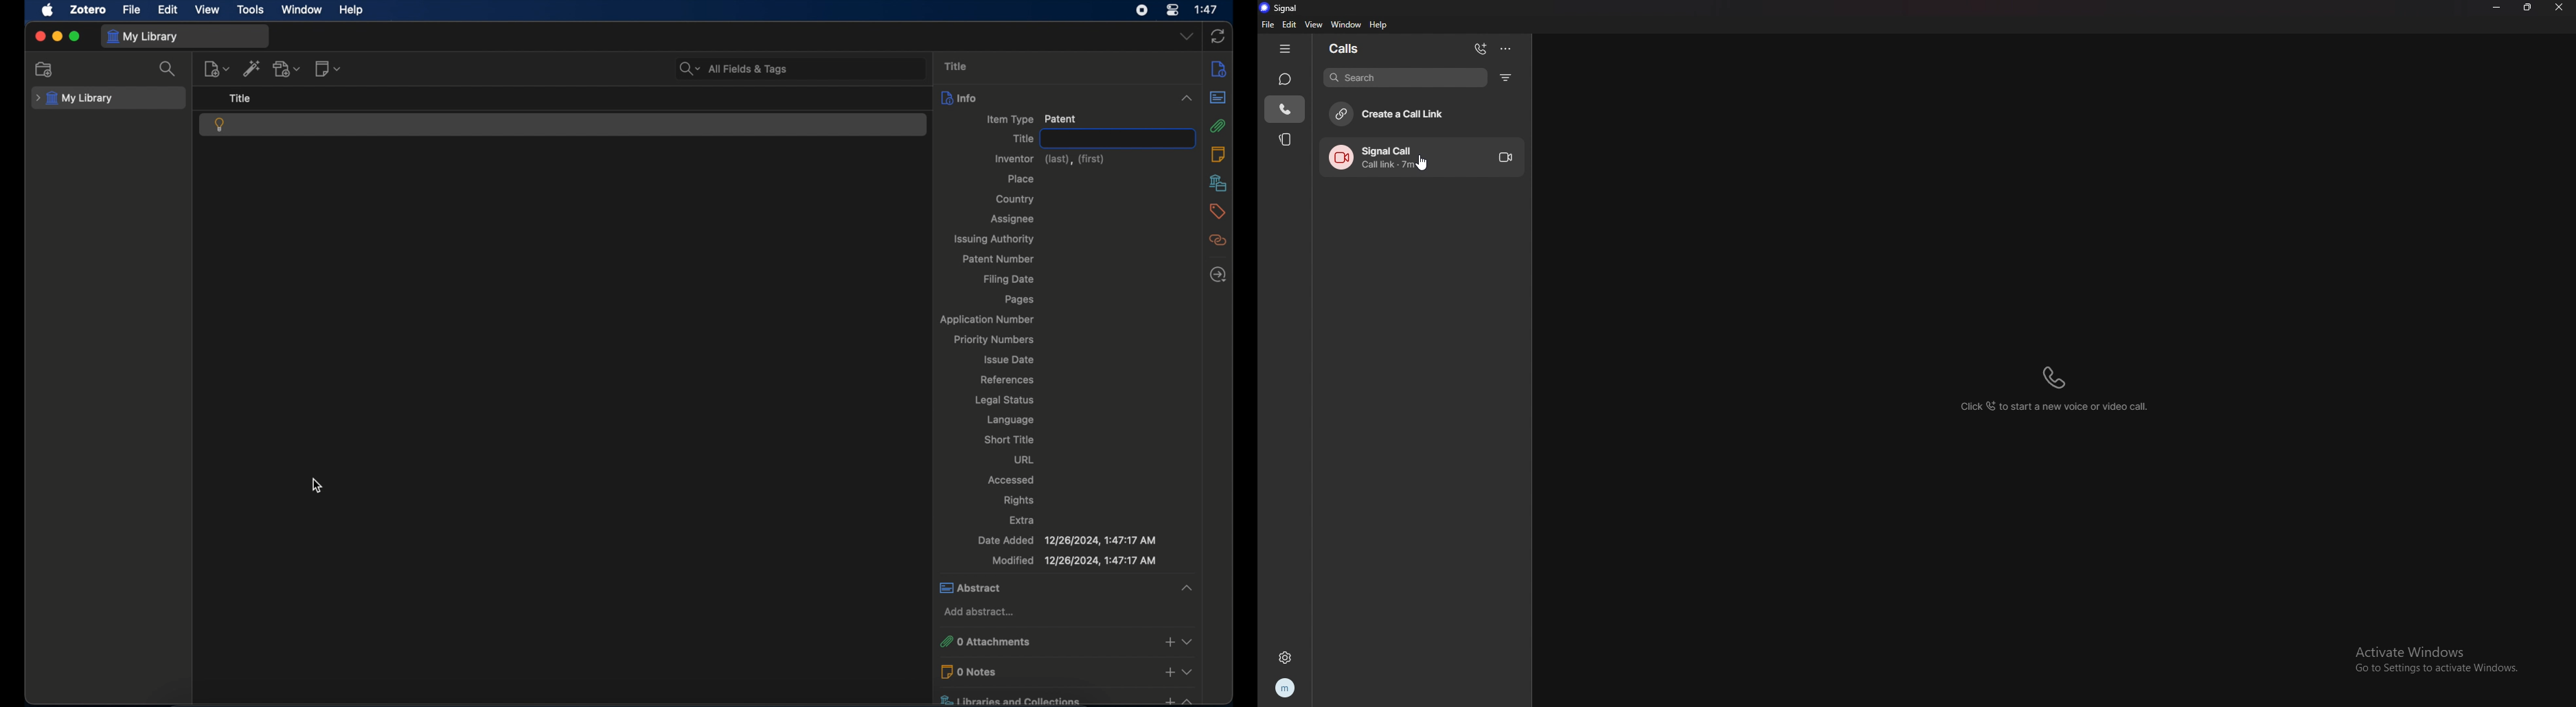  I want to click on control center, so click(1174, 10).